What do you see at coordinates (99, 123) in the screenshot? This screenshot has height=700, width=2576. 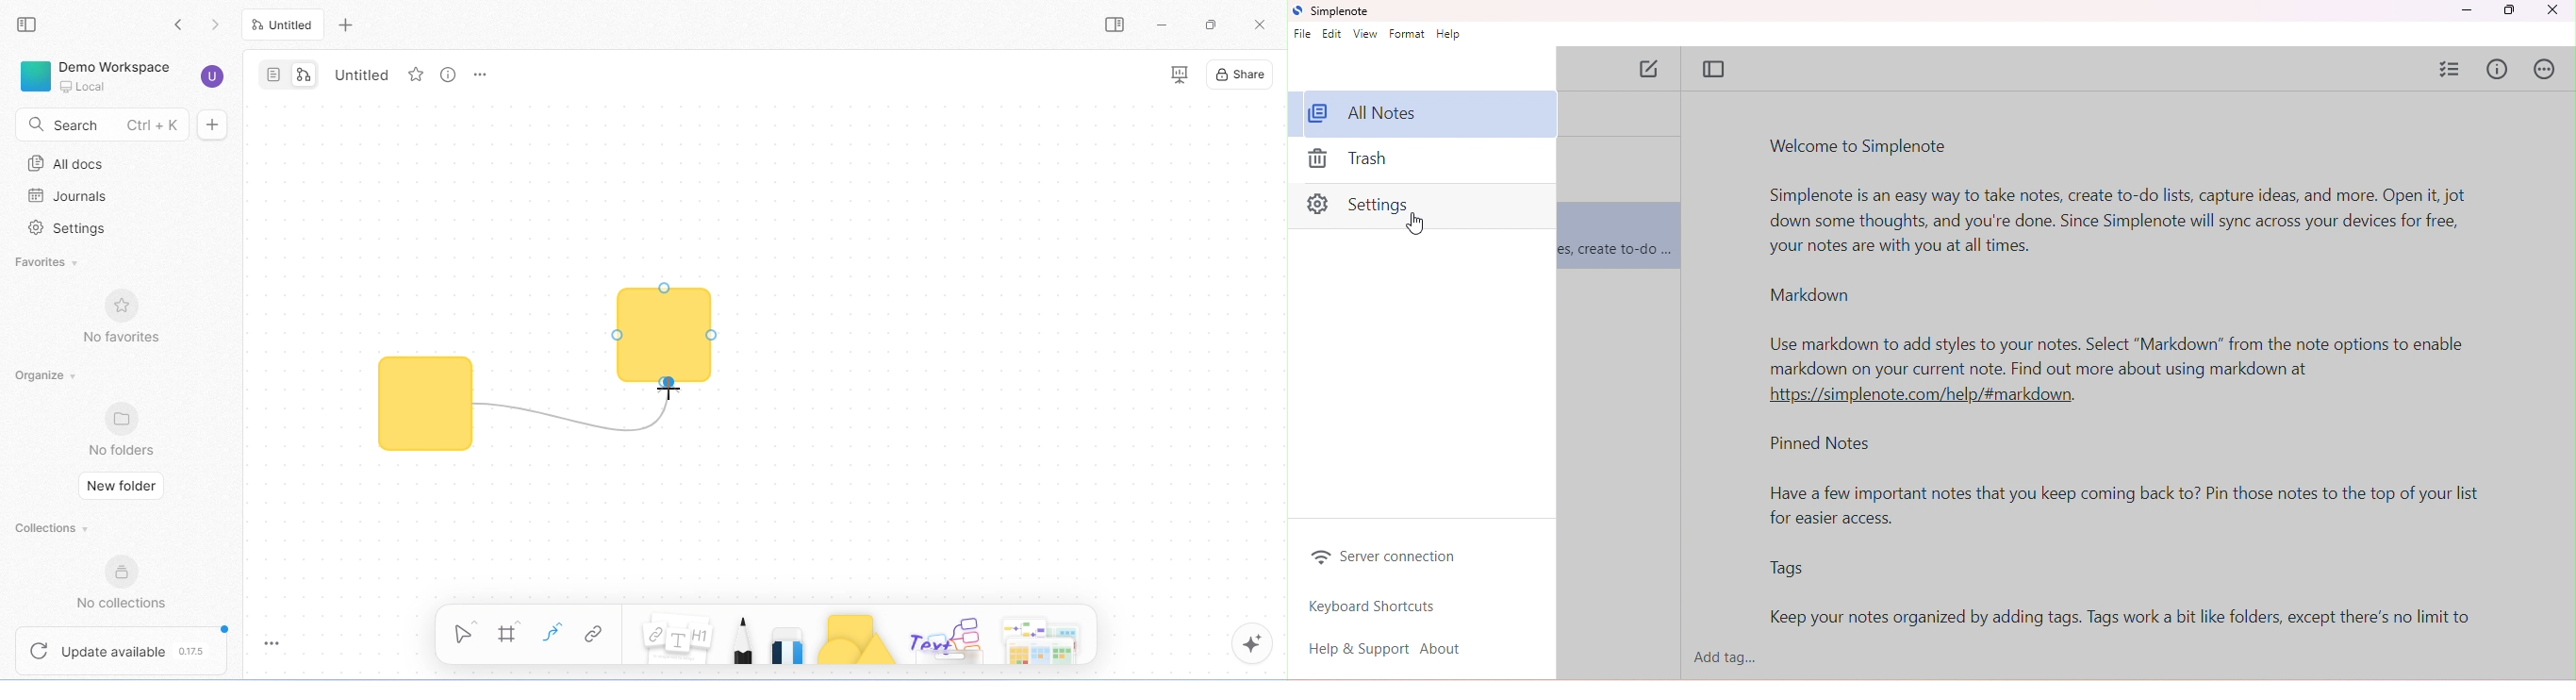 I see `search Ctrl+K` at bounding box center [99, 123].